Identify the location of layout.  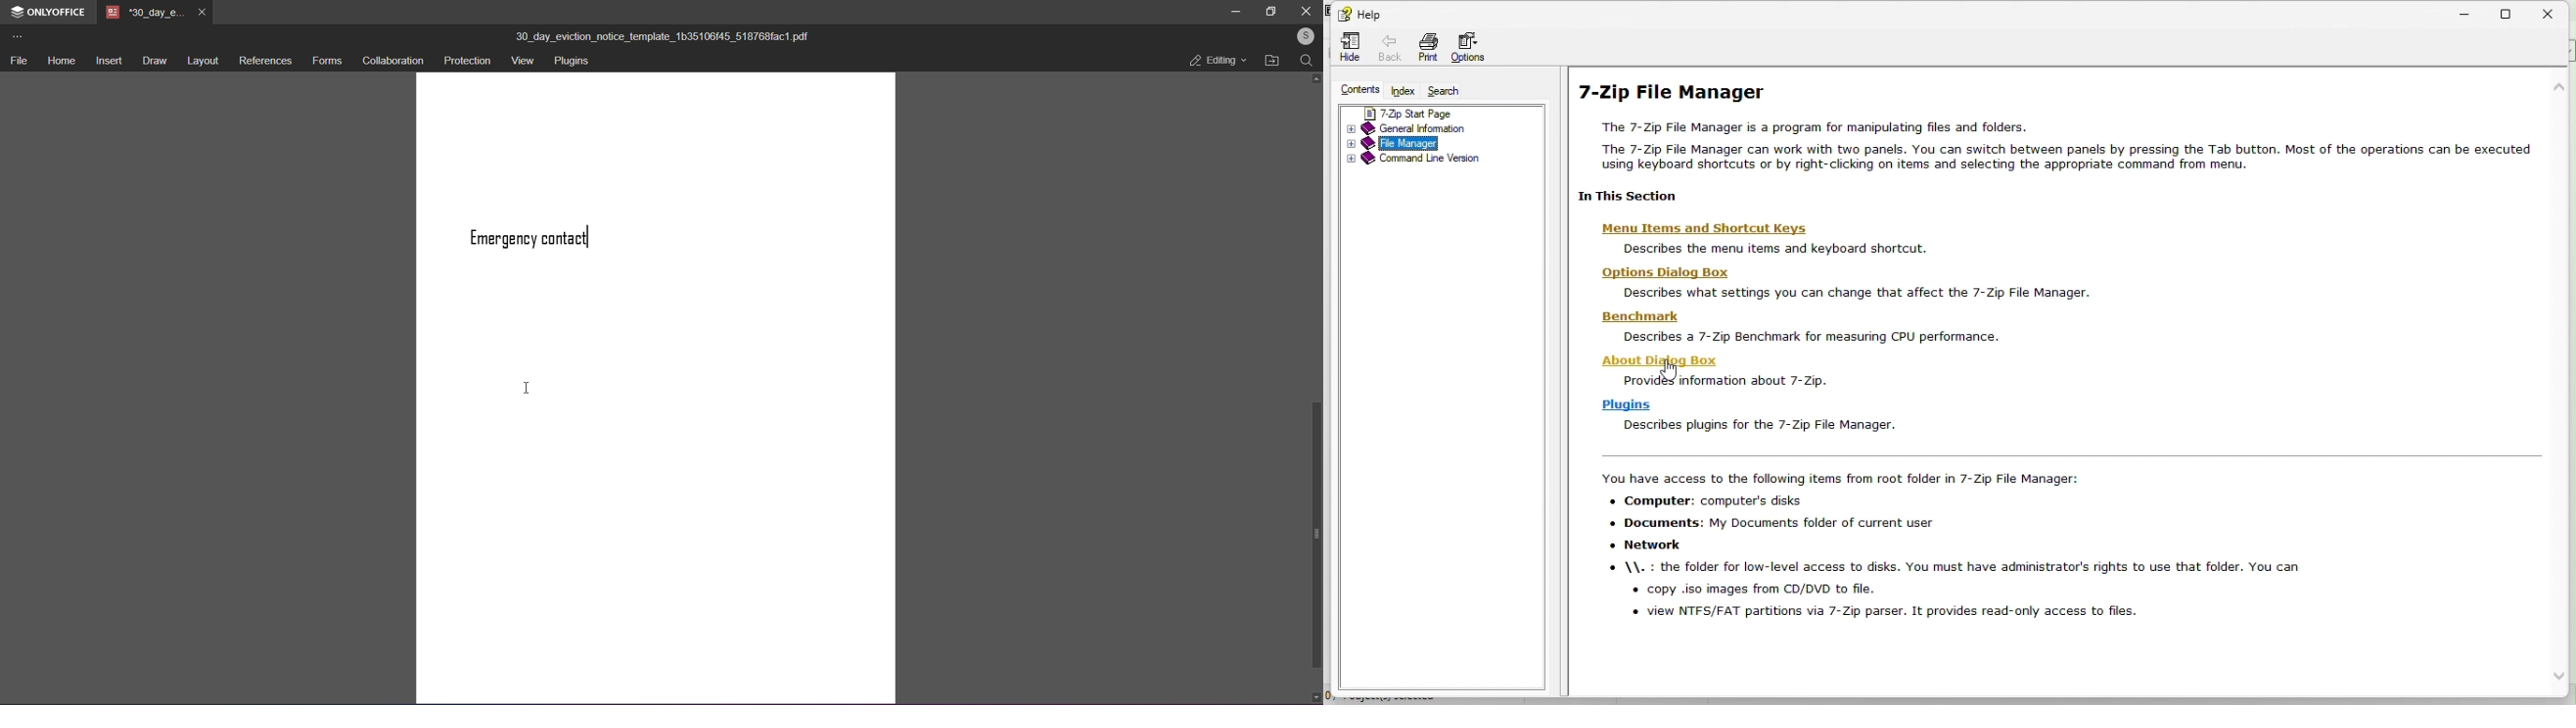
(203, 62).